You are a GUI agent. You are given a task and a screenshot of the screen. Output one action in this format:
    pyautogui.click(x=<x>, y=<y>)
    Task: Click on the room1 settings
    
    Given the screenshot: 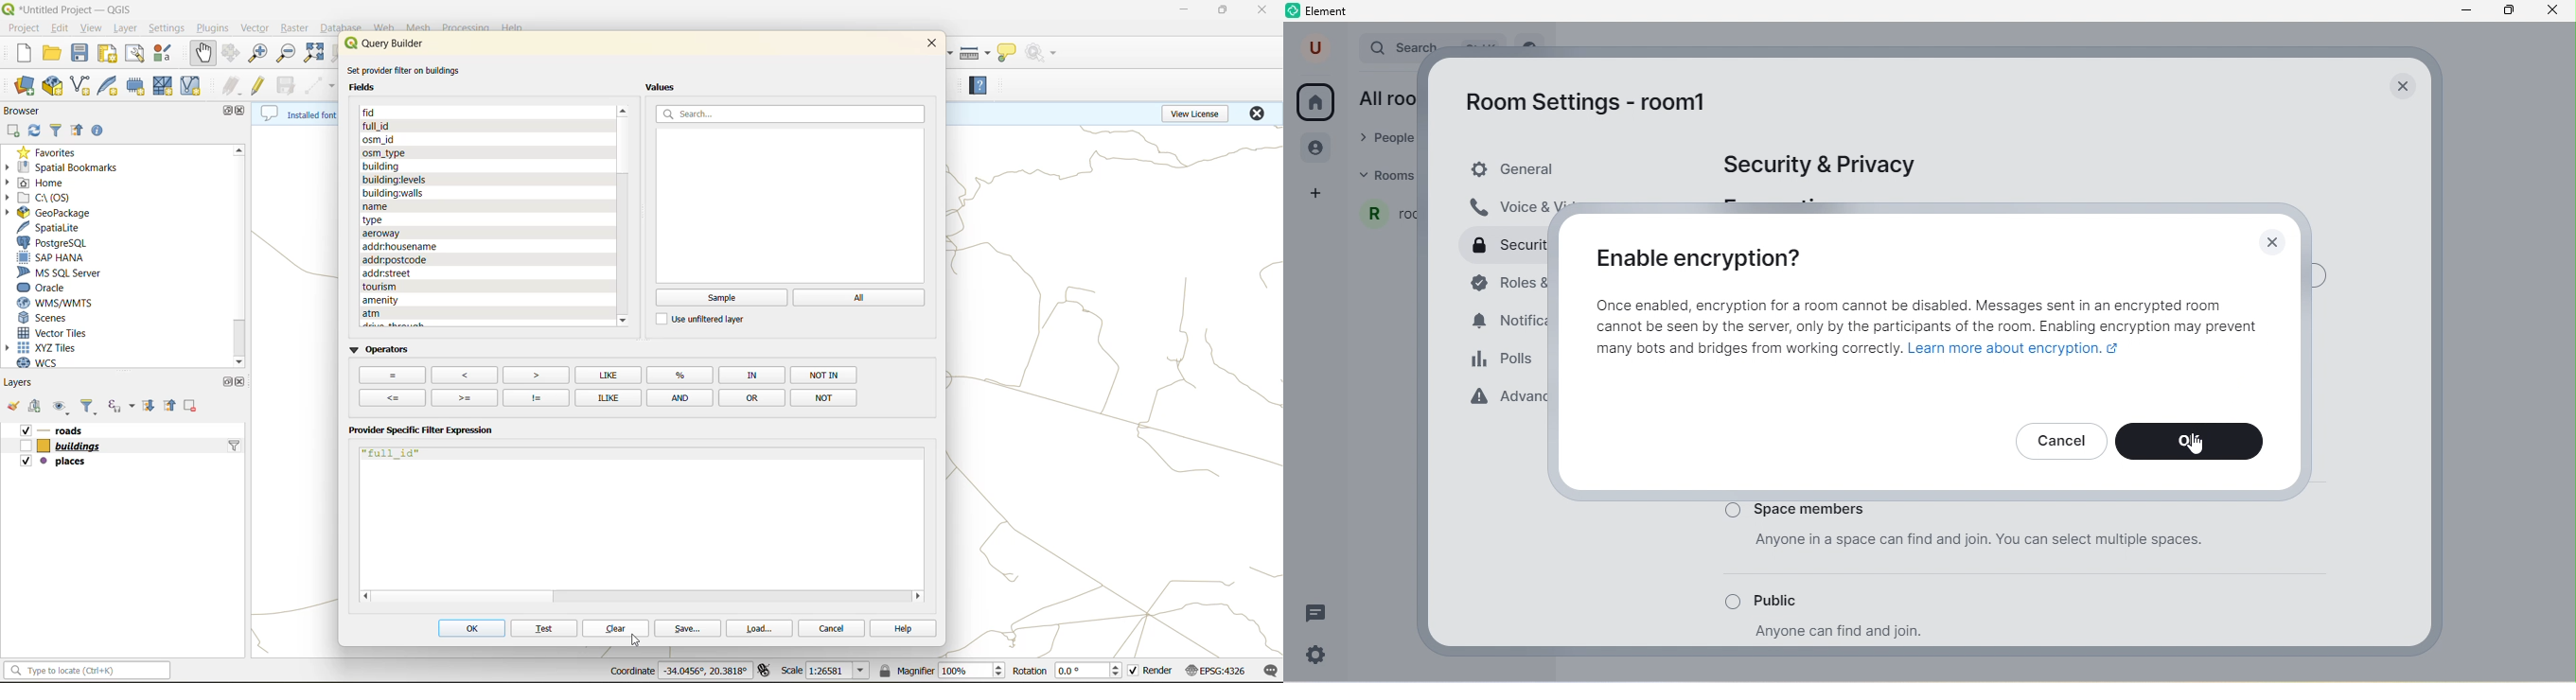 What is the action you would take?
    pyautogui.click(x=1598, y=106)
    